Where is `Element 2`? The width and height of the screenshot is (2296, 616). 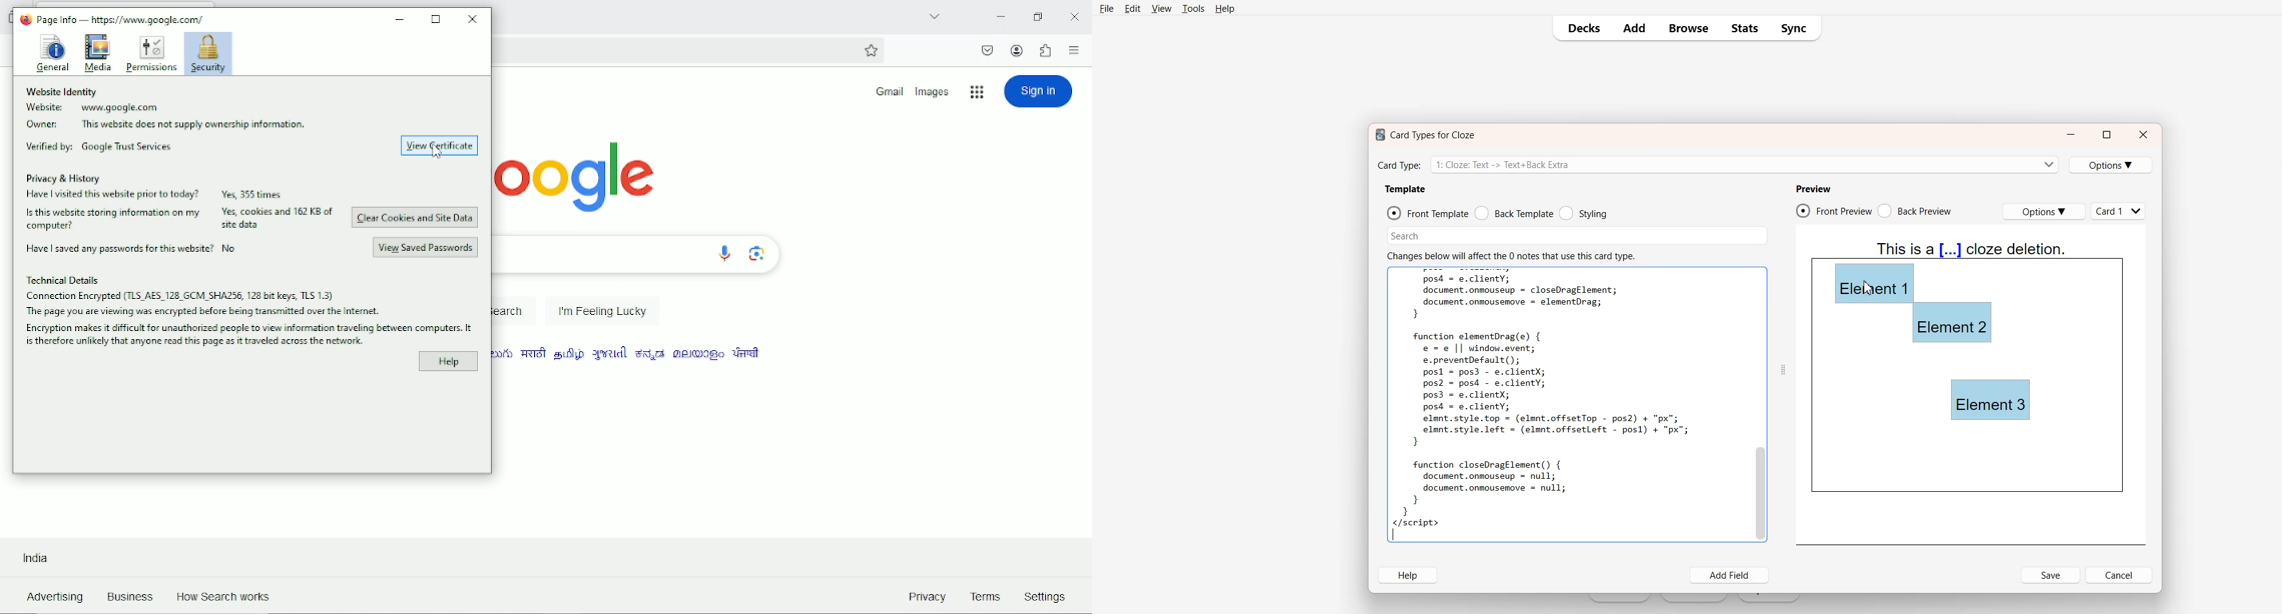
Element 2 is located at coordinates (1953, 323).